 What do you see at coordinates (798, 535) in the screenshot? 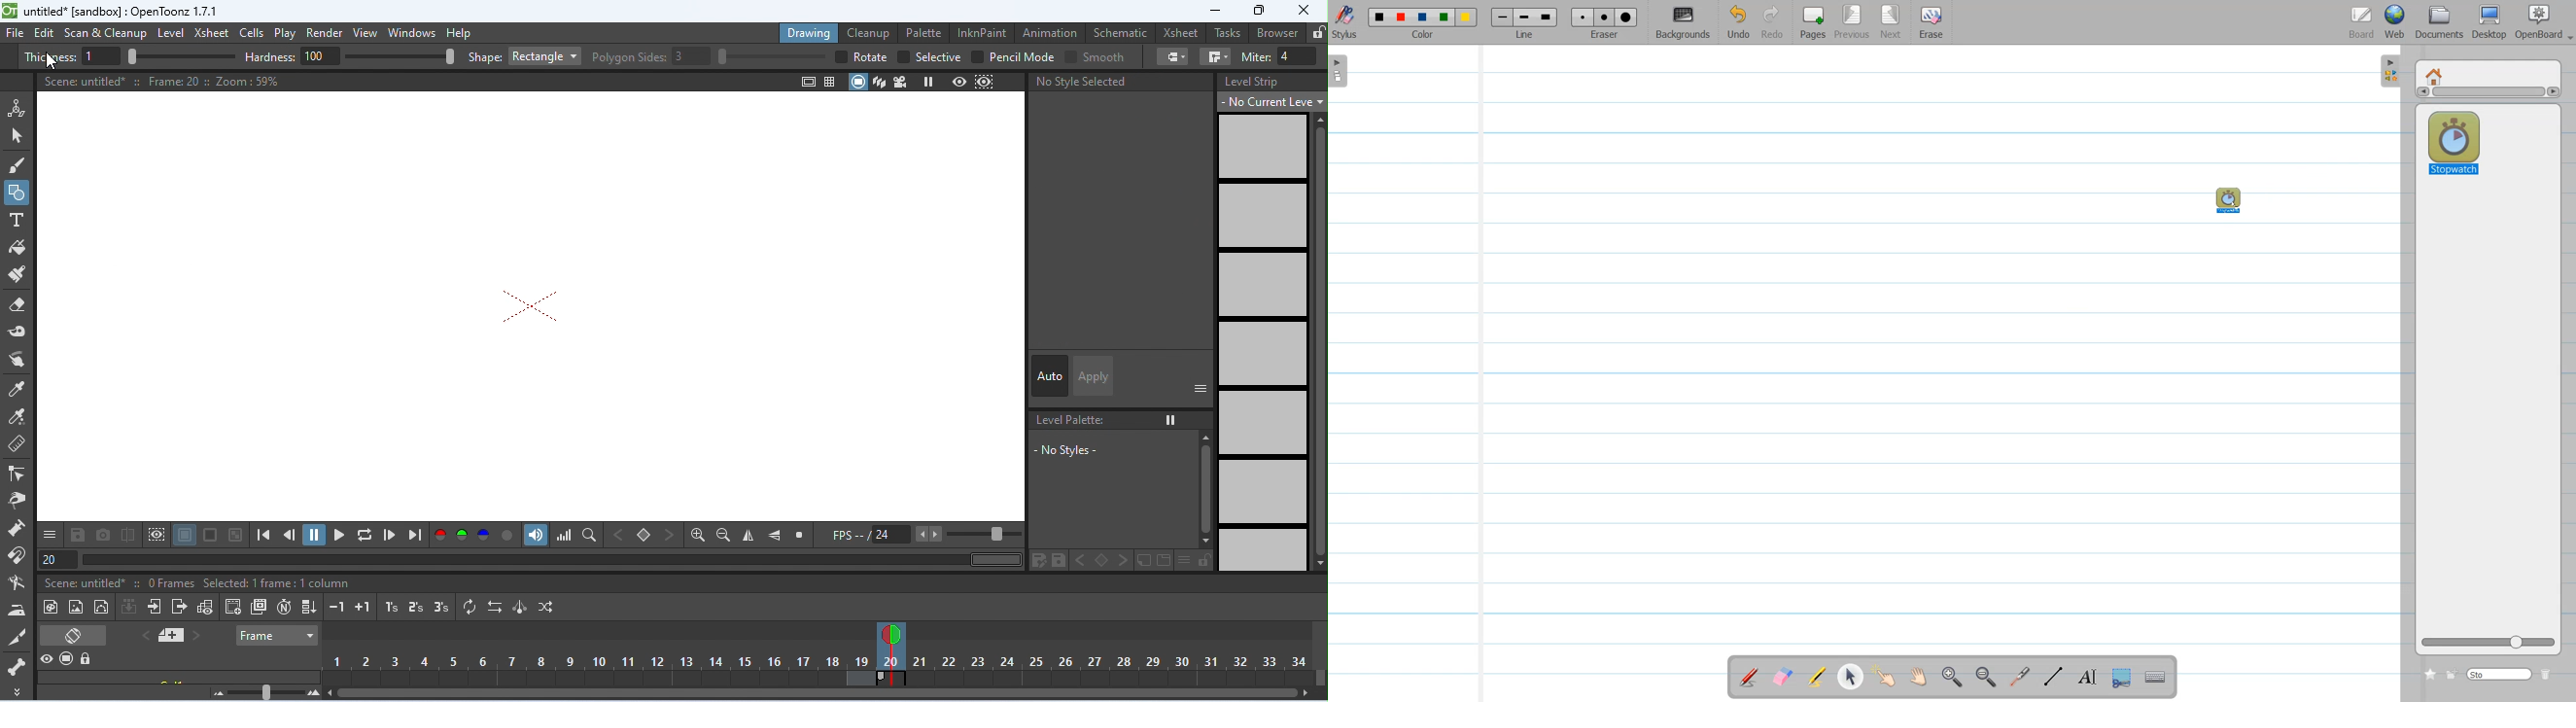
I see `reset` at bounding box center [798, 535].